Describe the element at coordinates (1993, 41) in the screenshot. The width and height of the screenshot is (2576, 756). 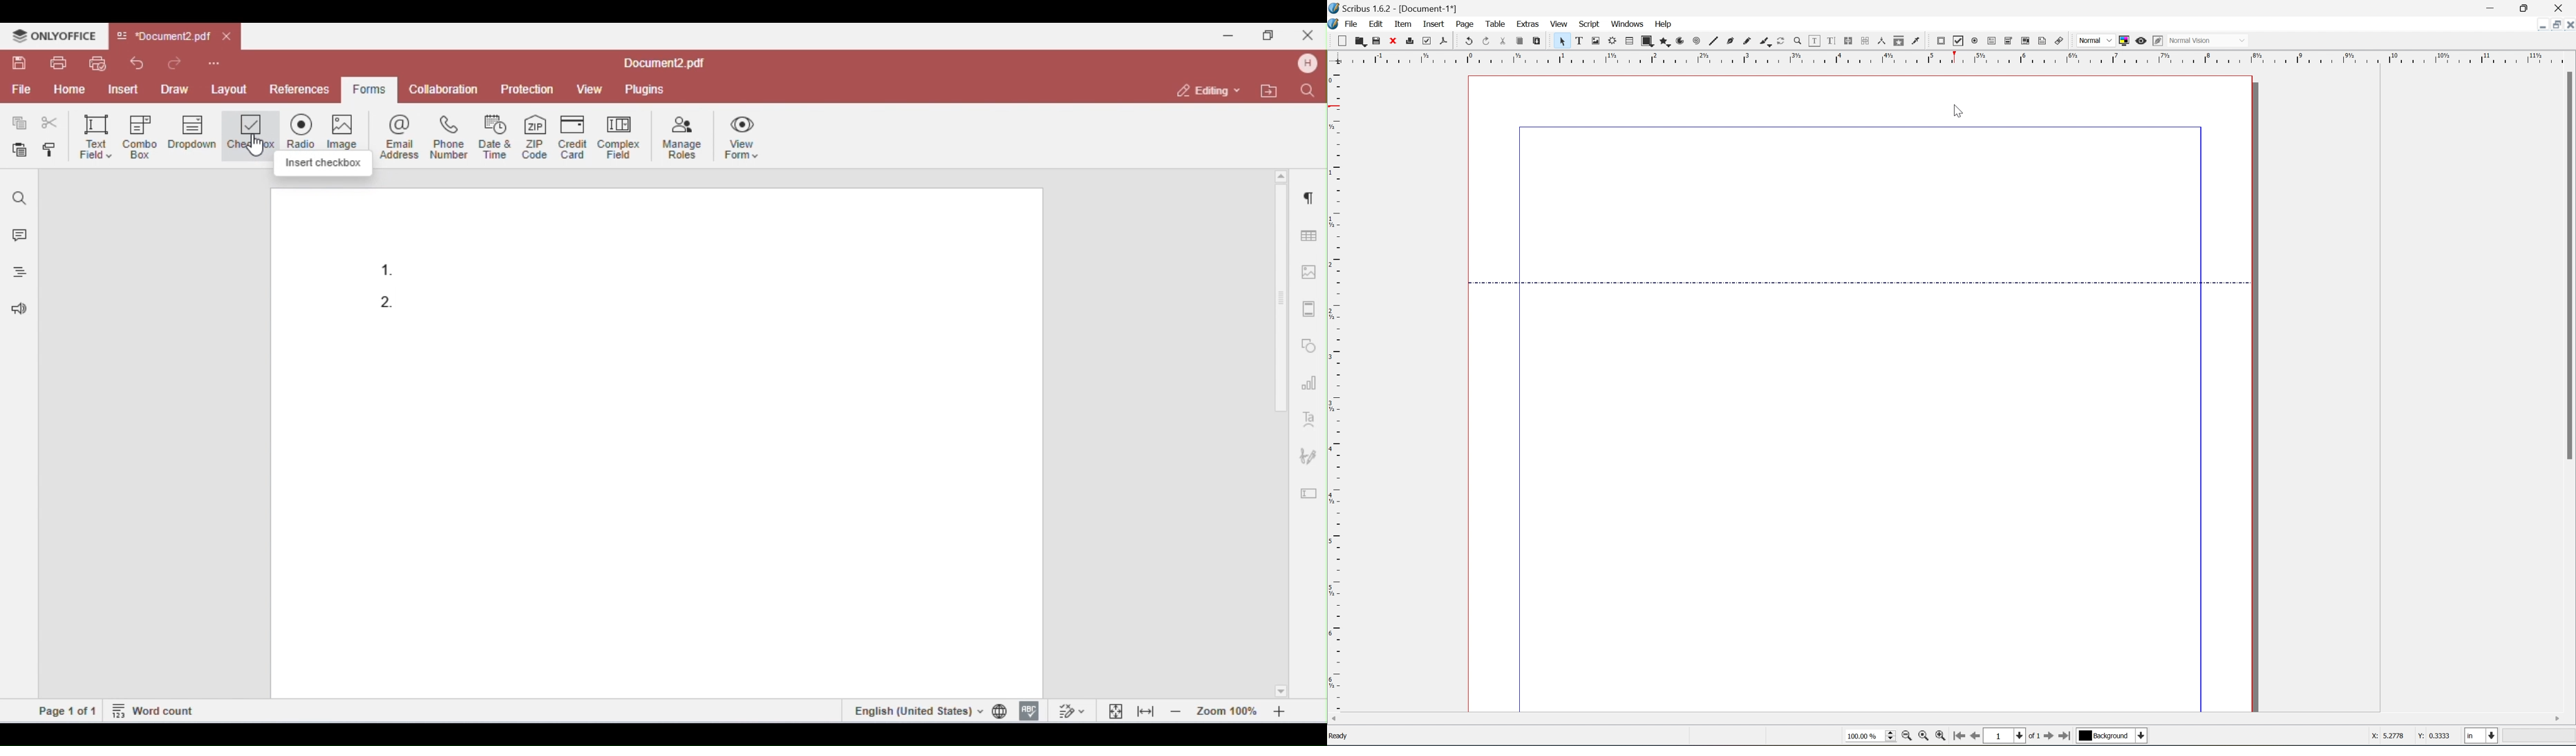
I see `pdf text field` at that location.